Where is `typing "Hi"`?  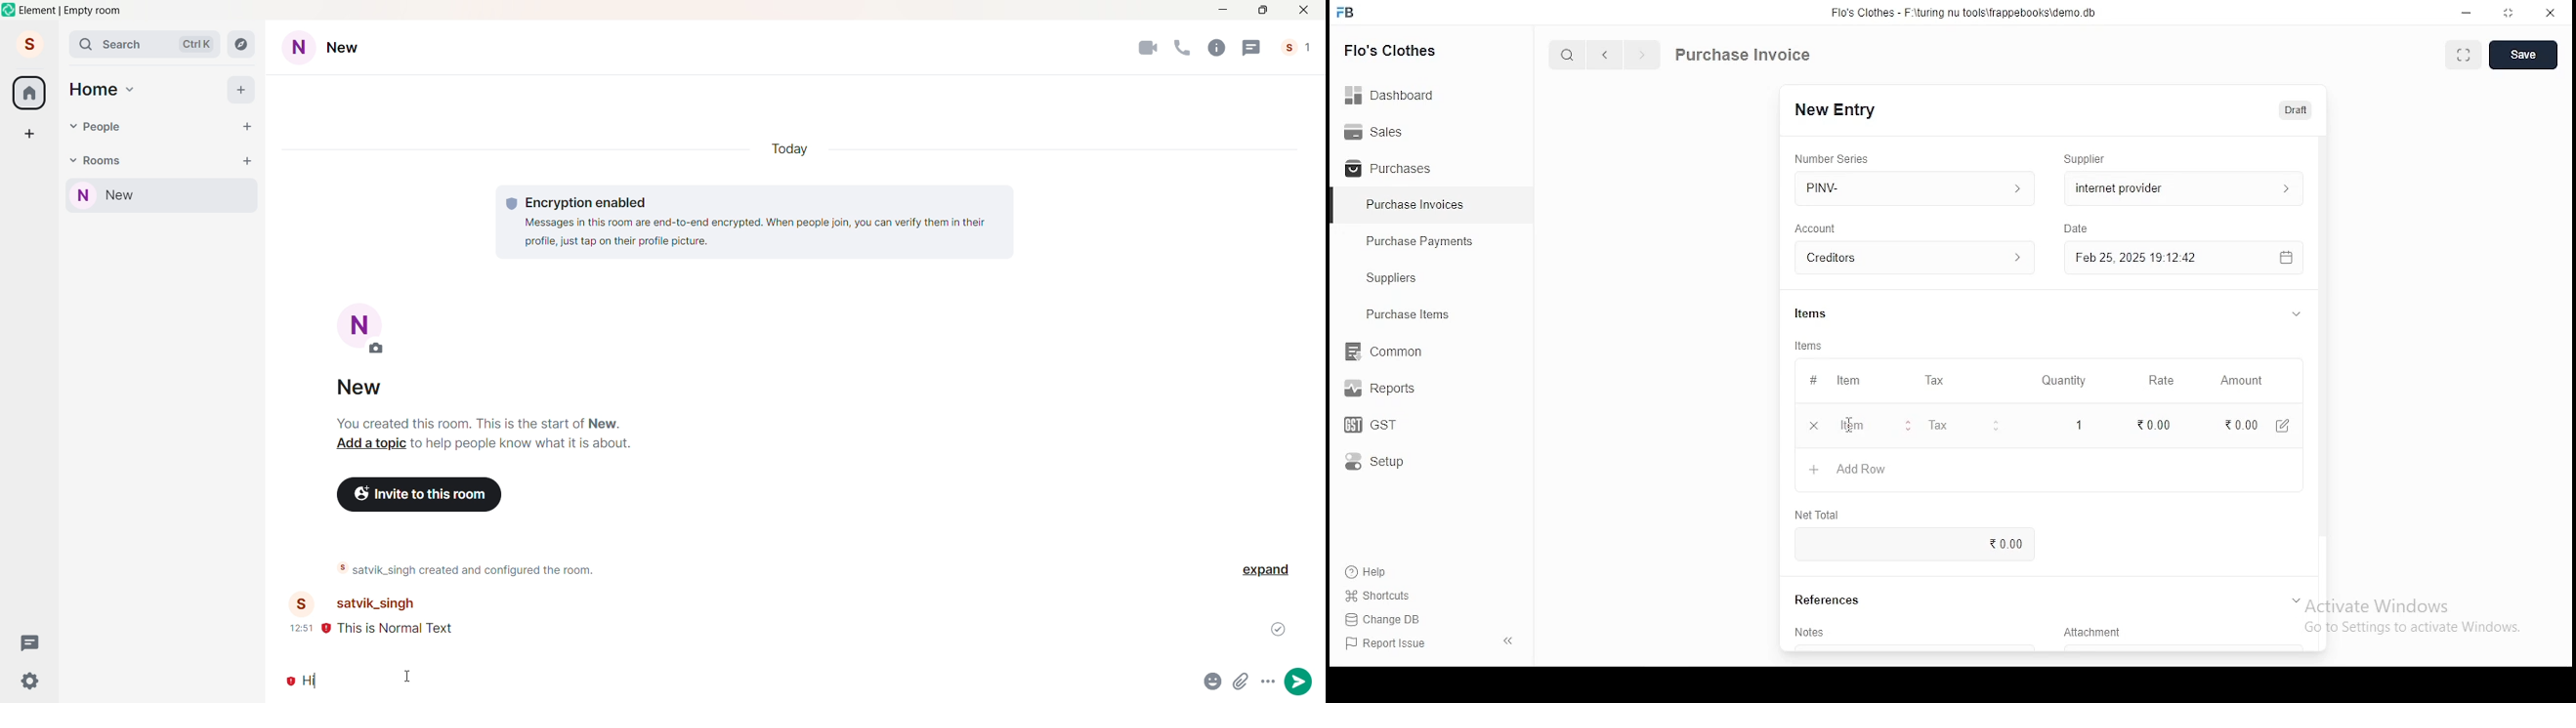 typing "Hi" is located at coordinates (746, 683).